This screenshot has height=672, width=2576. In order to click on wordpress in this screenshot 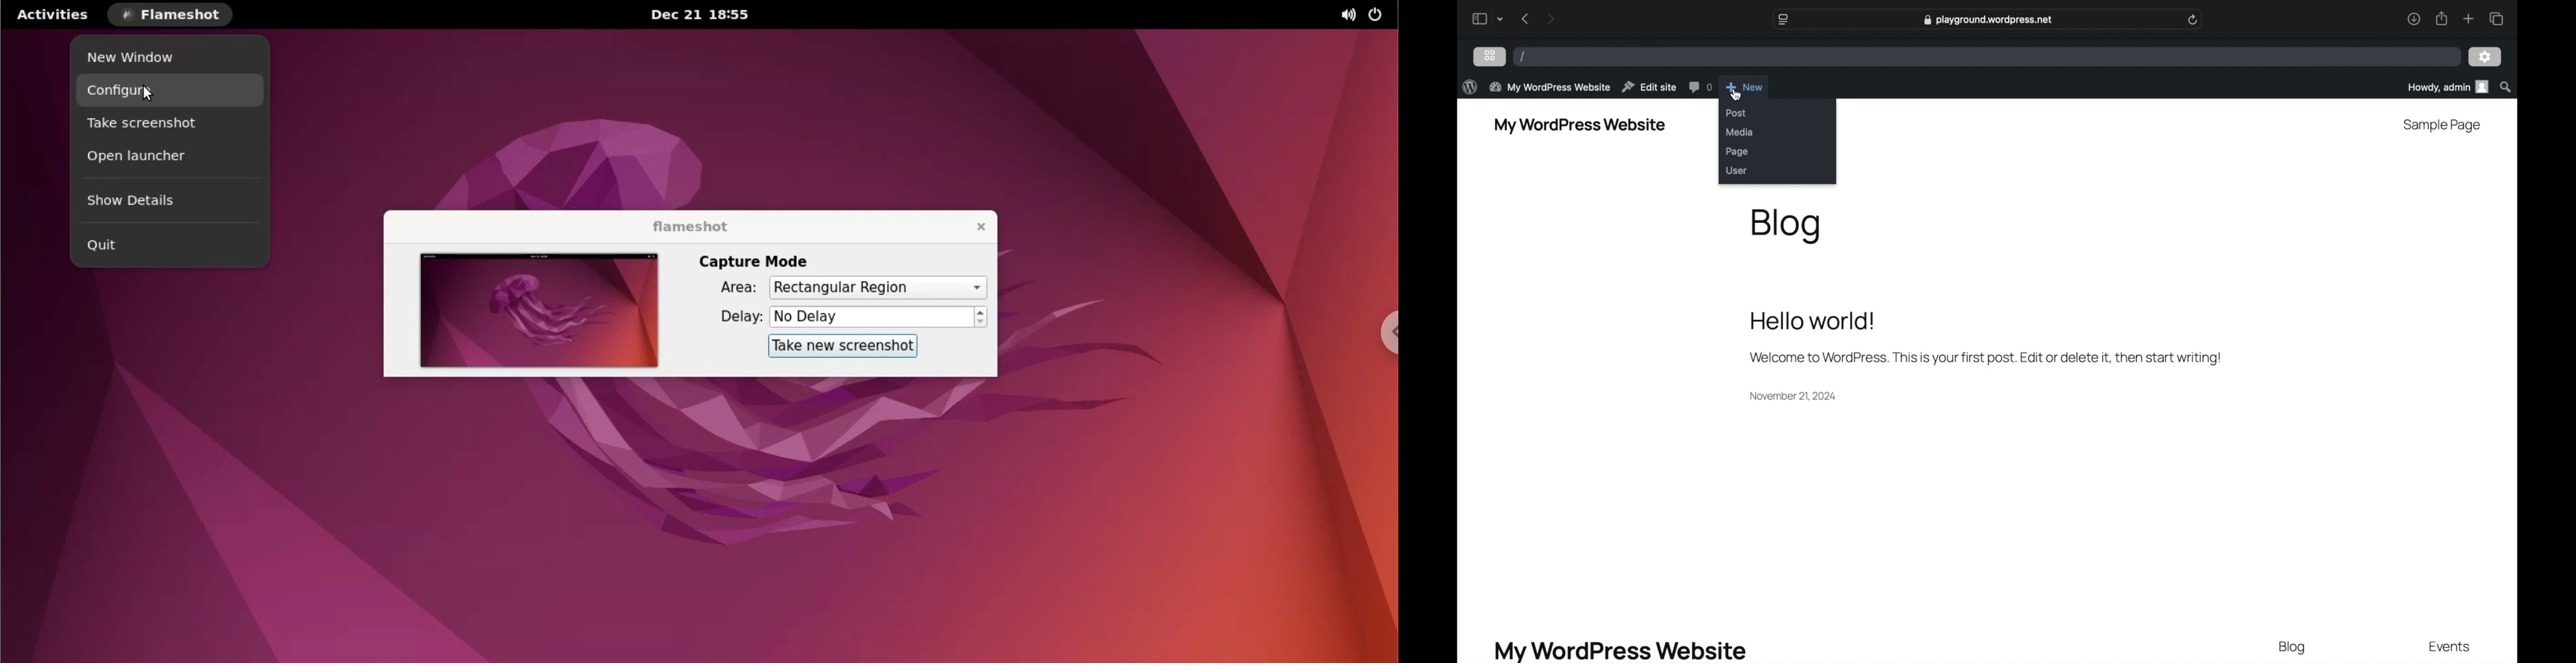, I will do `click(1470, 87)`.